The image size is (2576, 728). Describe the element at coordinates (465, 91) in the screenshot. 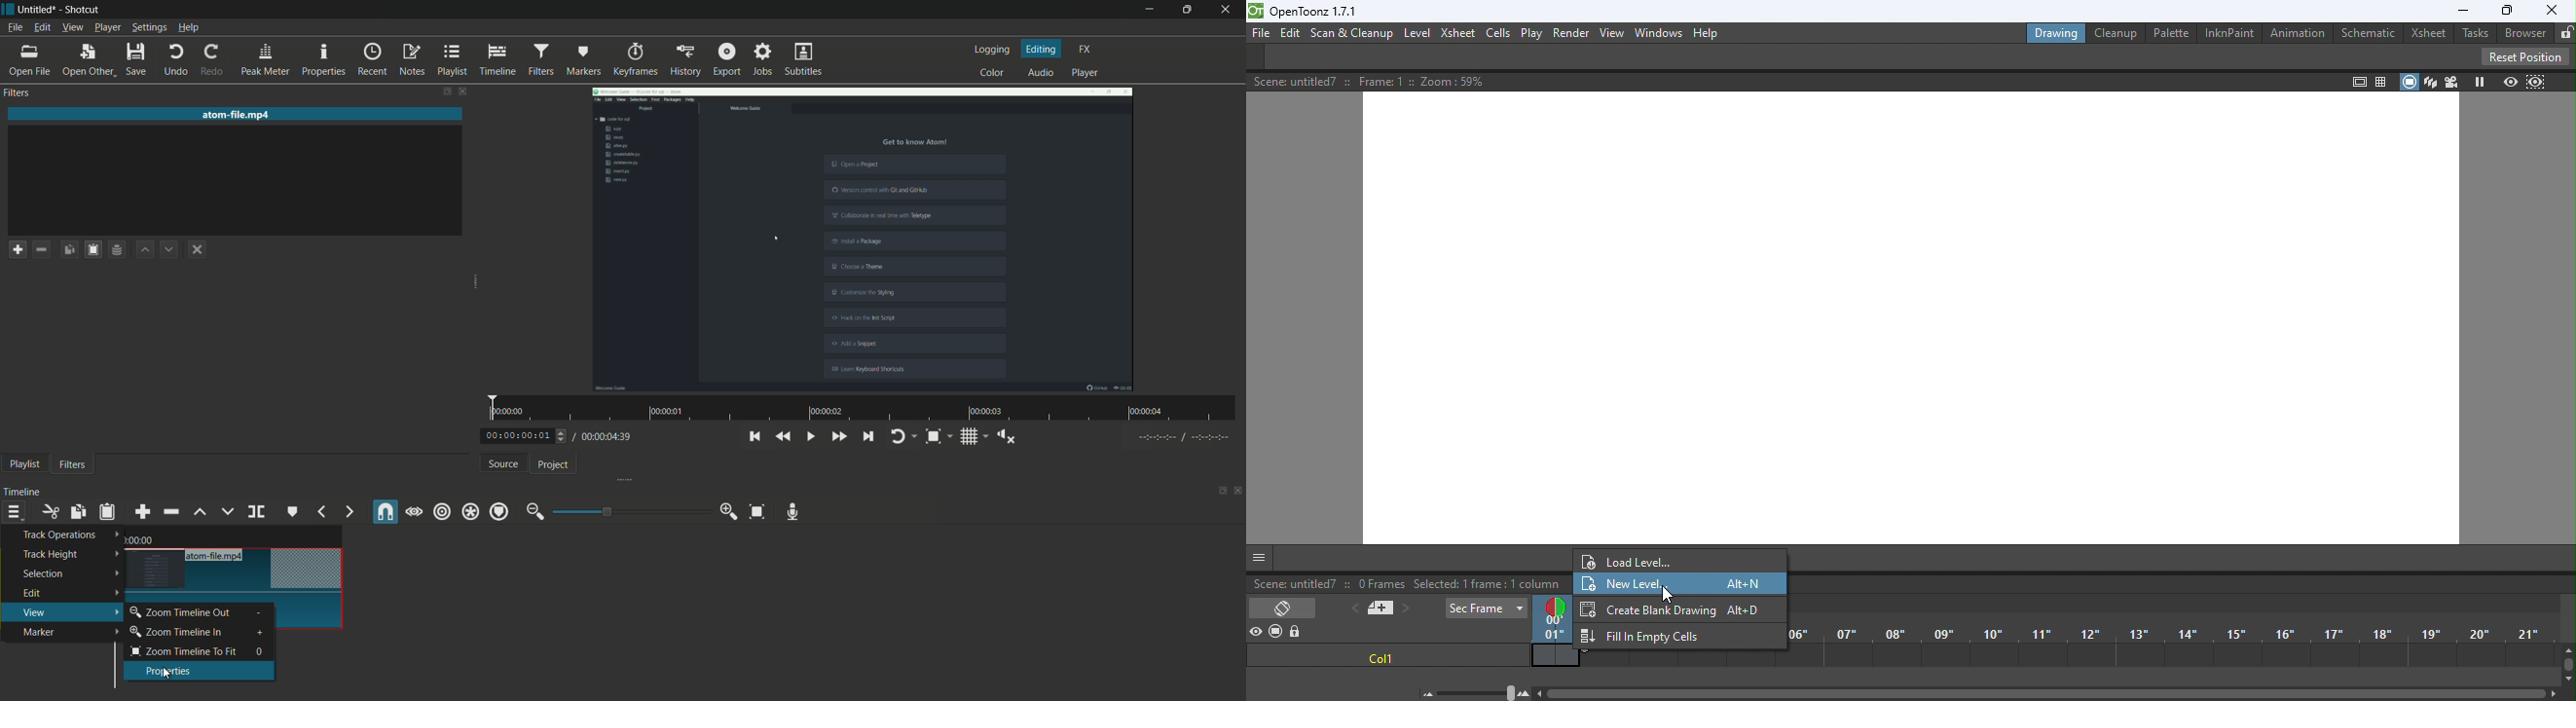

I see `close filters` at that location.